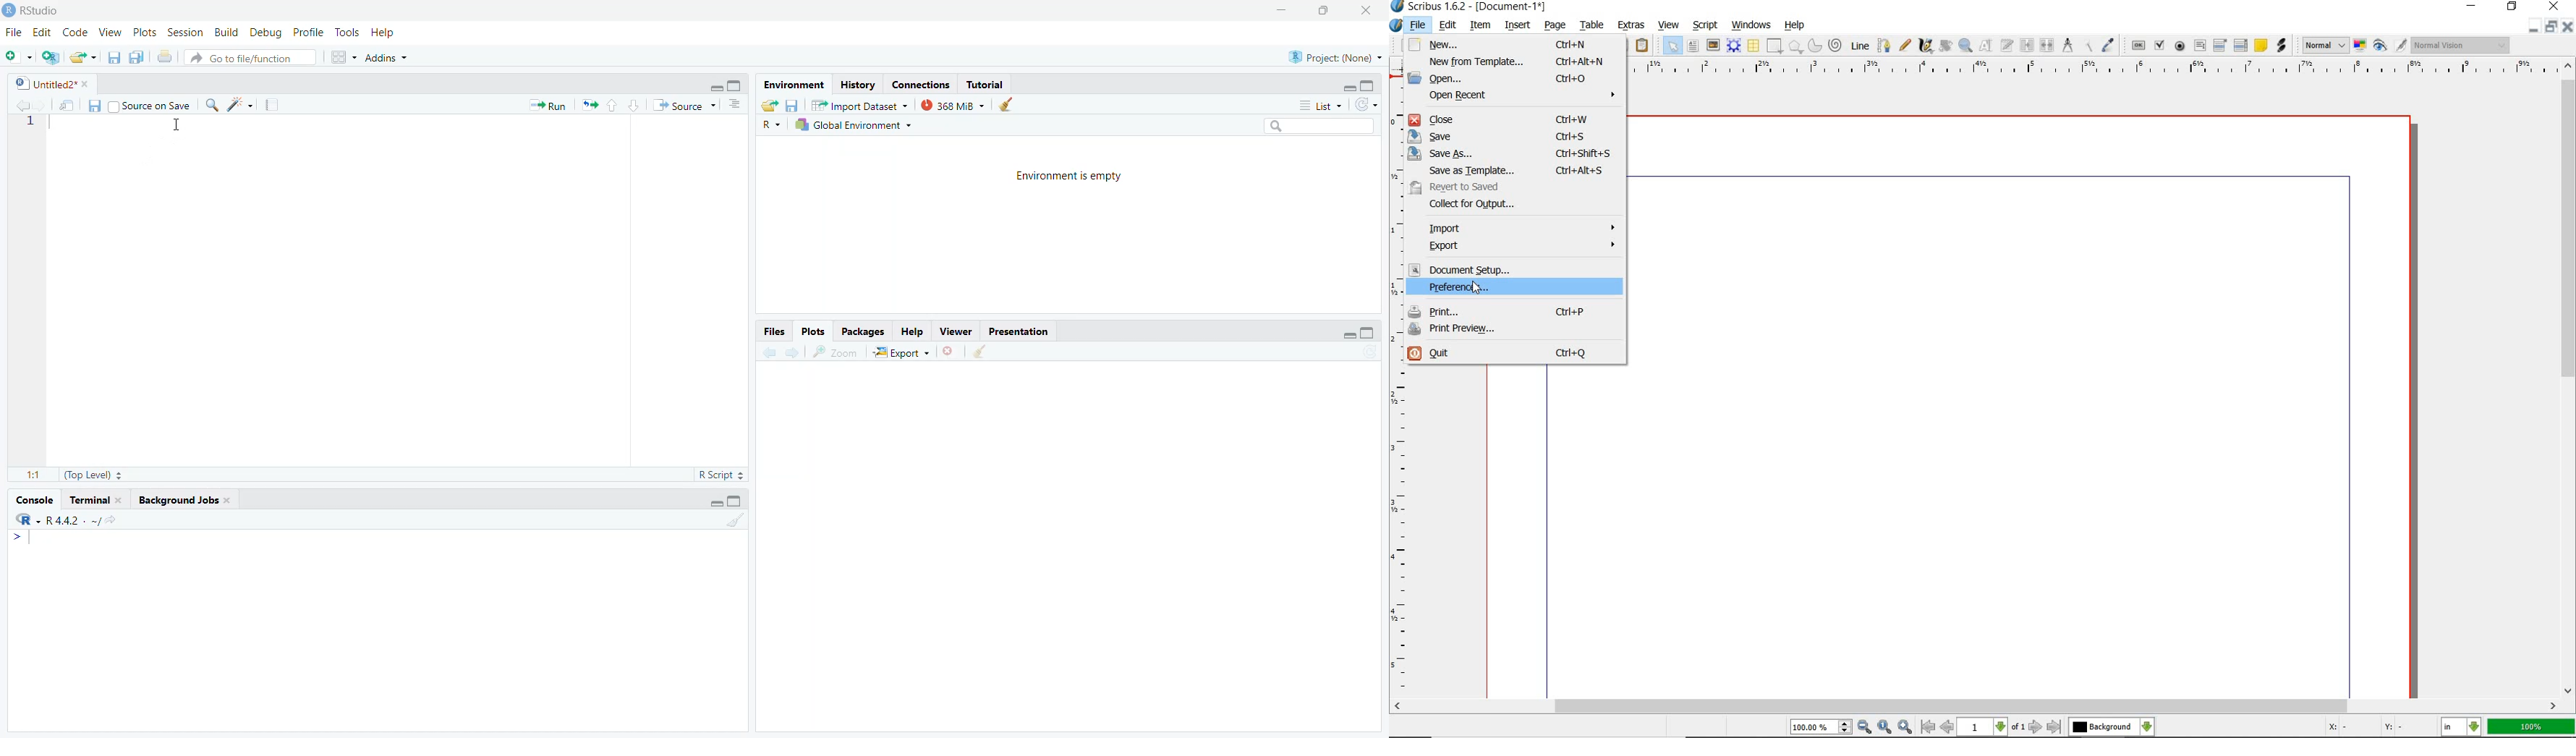 The height and width of the screenshot is (756, 2576). What do you see at coordinates (1282, 6) in the screenshot?
I see `minimise` at bounding box center [1282, 6].